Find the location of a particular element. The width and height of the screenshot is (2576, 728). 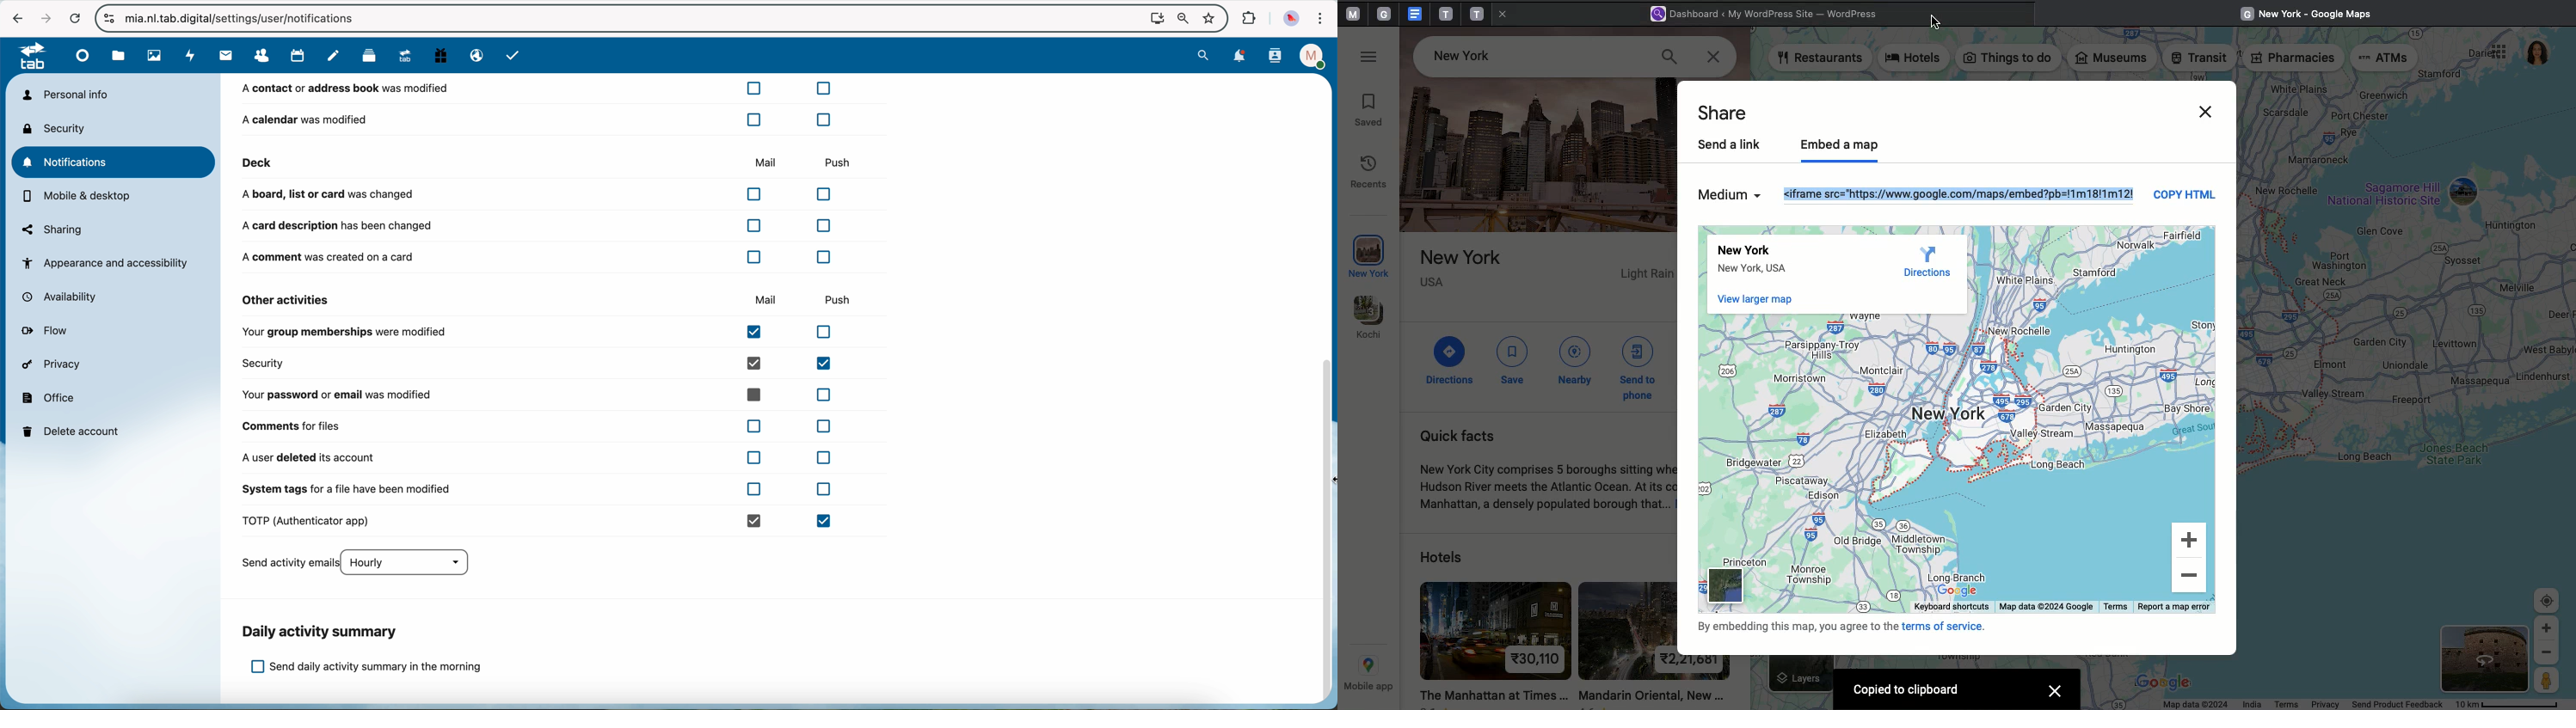

Place -New York is located at coordinates (1470, 53).